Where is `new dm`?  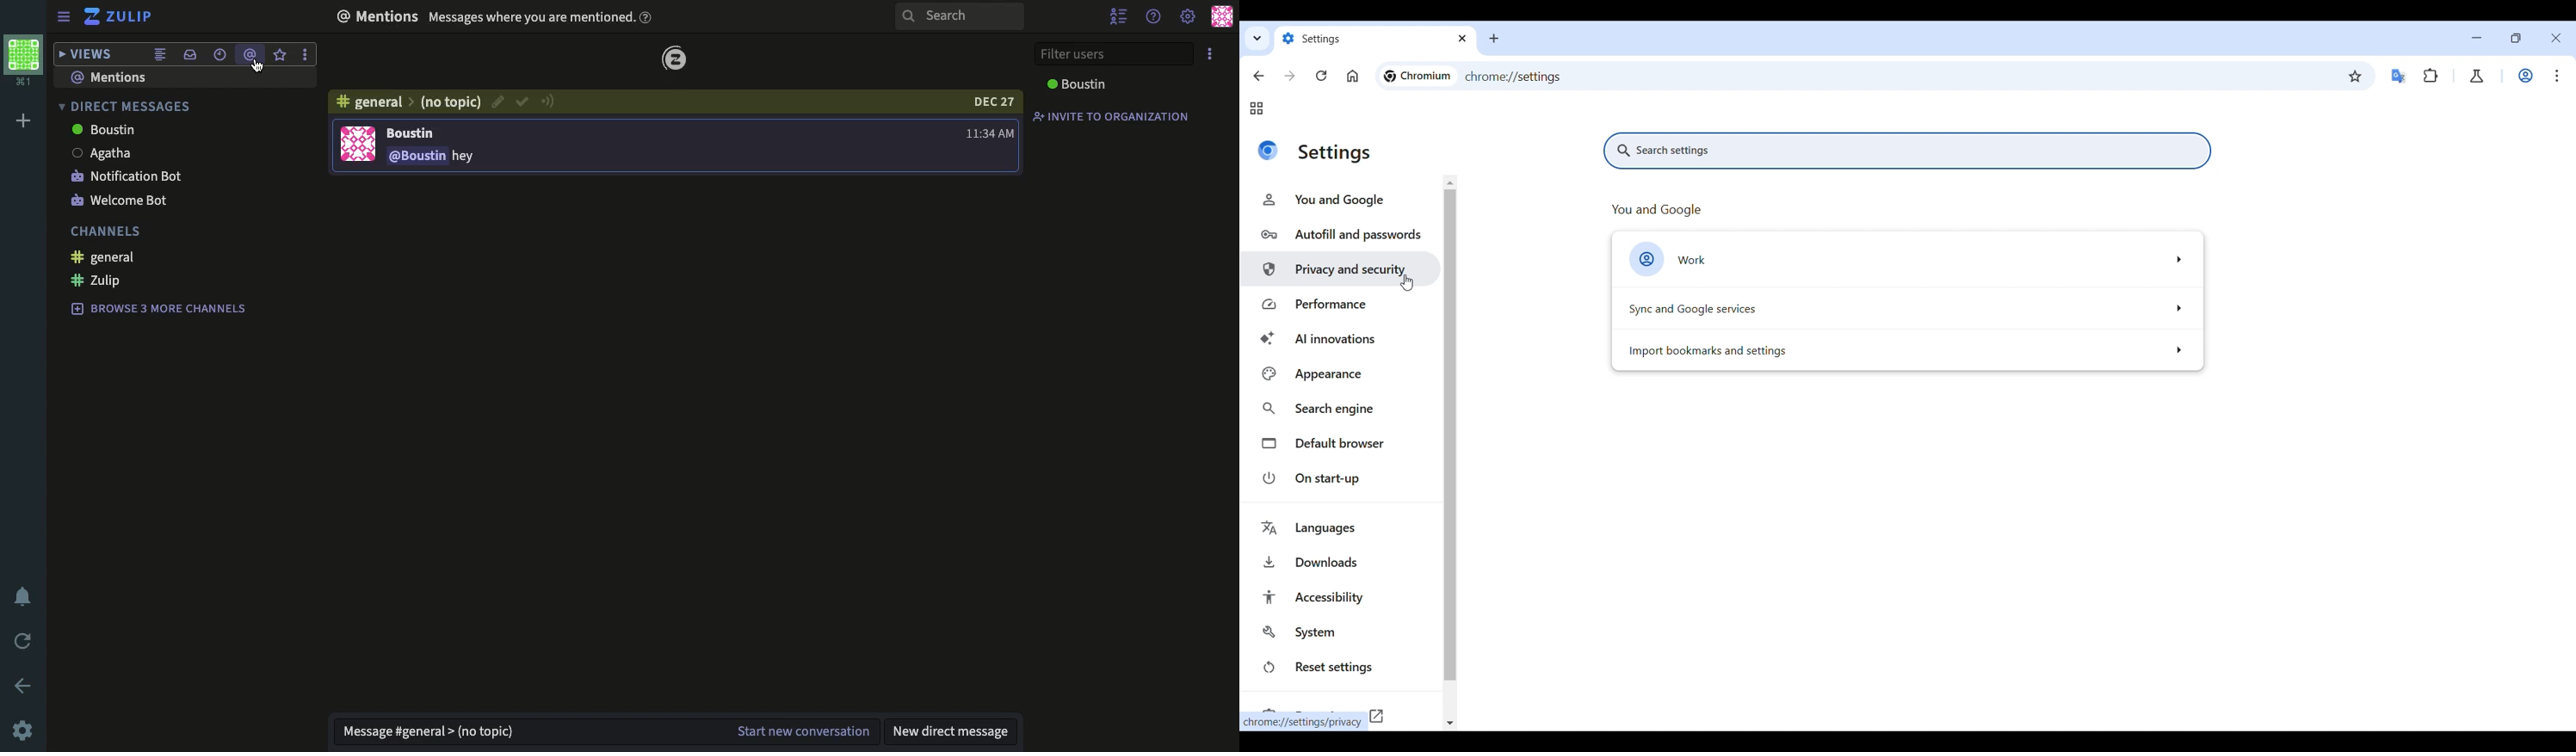 new dm is located at coordinates (950, 732).